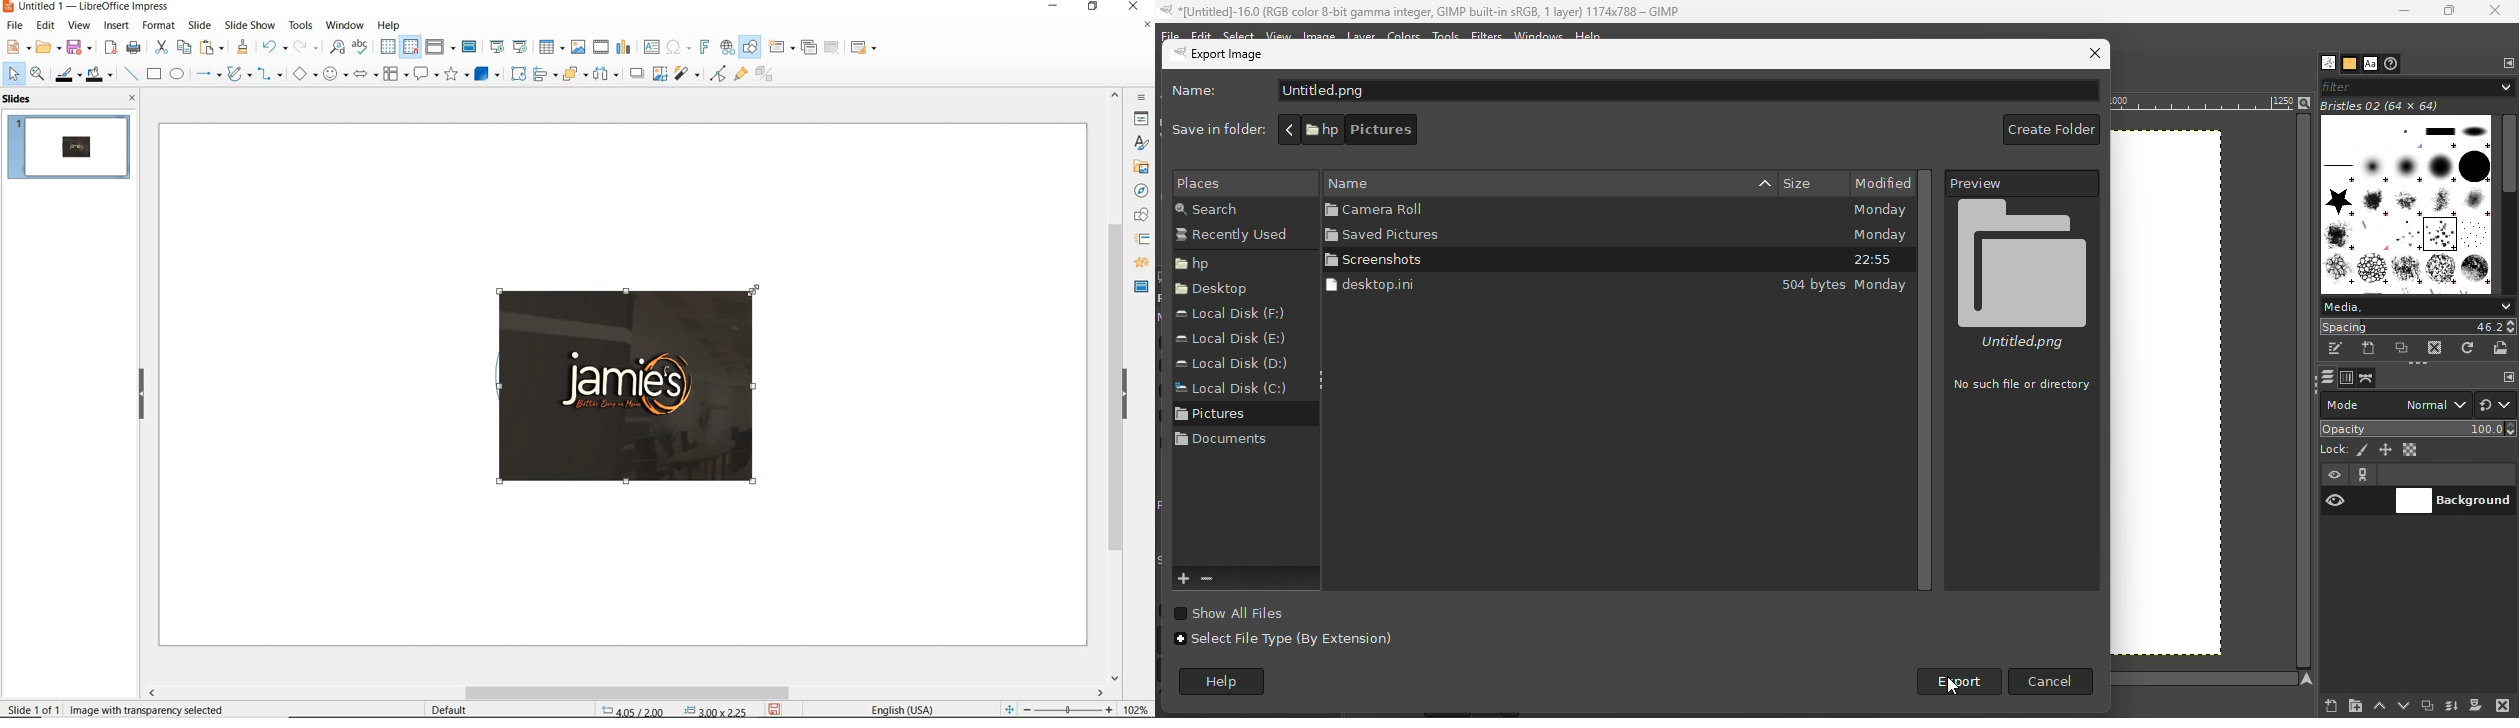 The height and width of the screenshot is (728, 2520). What do you see at coordinates (2023, 183) in the screenshot?
I see `Preview` at bounding box center [2023, 183].